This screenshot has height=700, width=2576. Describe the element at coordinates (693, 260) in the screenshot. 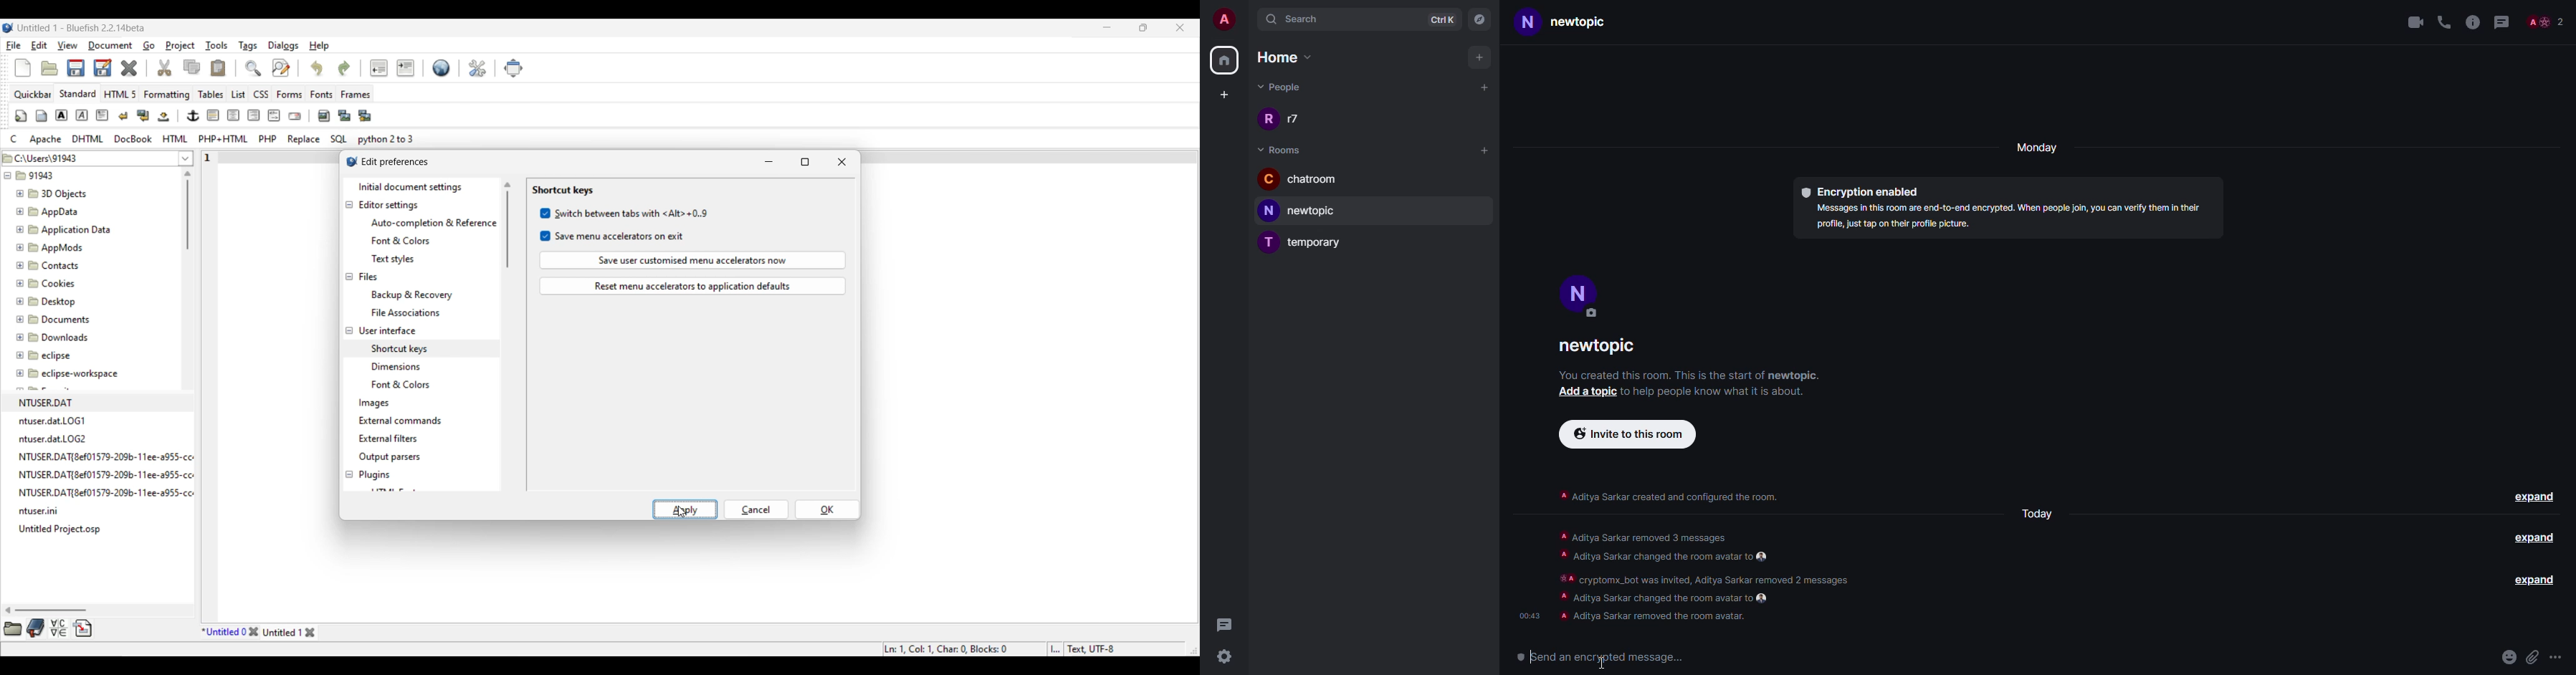

I see `Save user customized menu accelerators now` at that location.